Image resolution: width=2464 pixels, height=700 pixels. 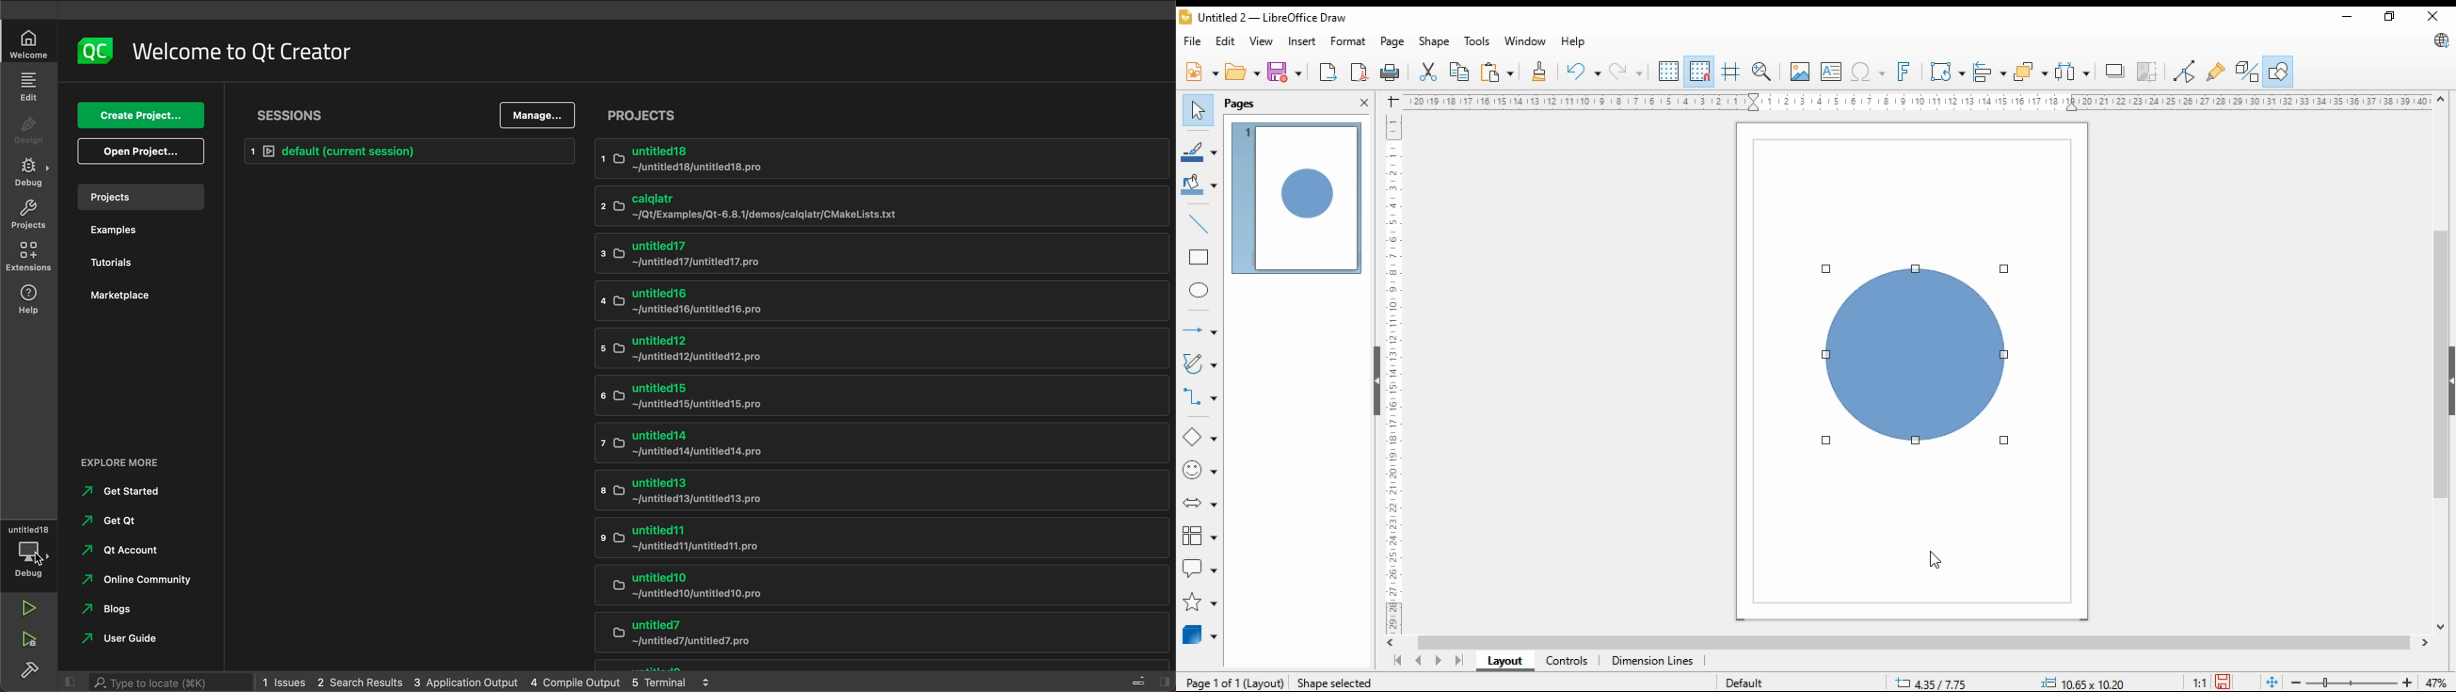 What do you see at coordinates (2223, 682) in the screenshot?
I see `save` at bounding box center [2223, 682].